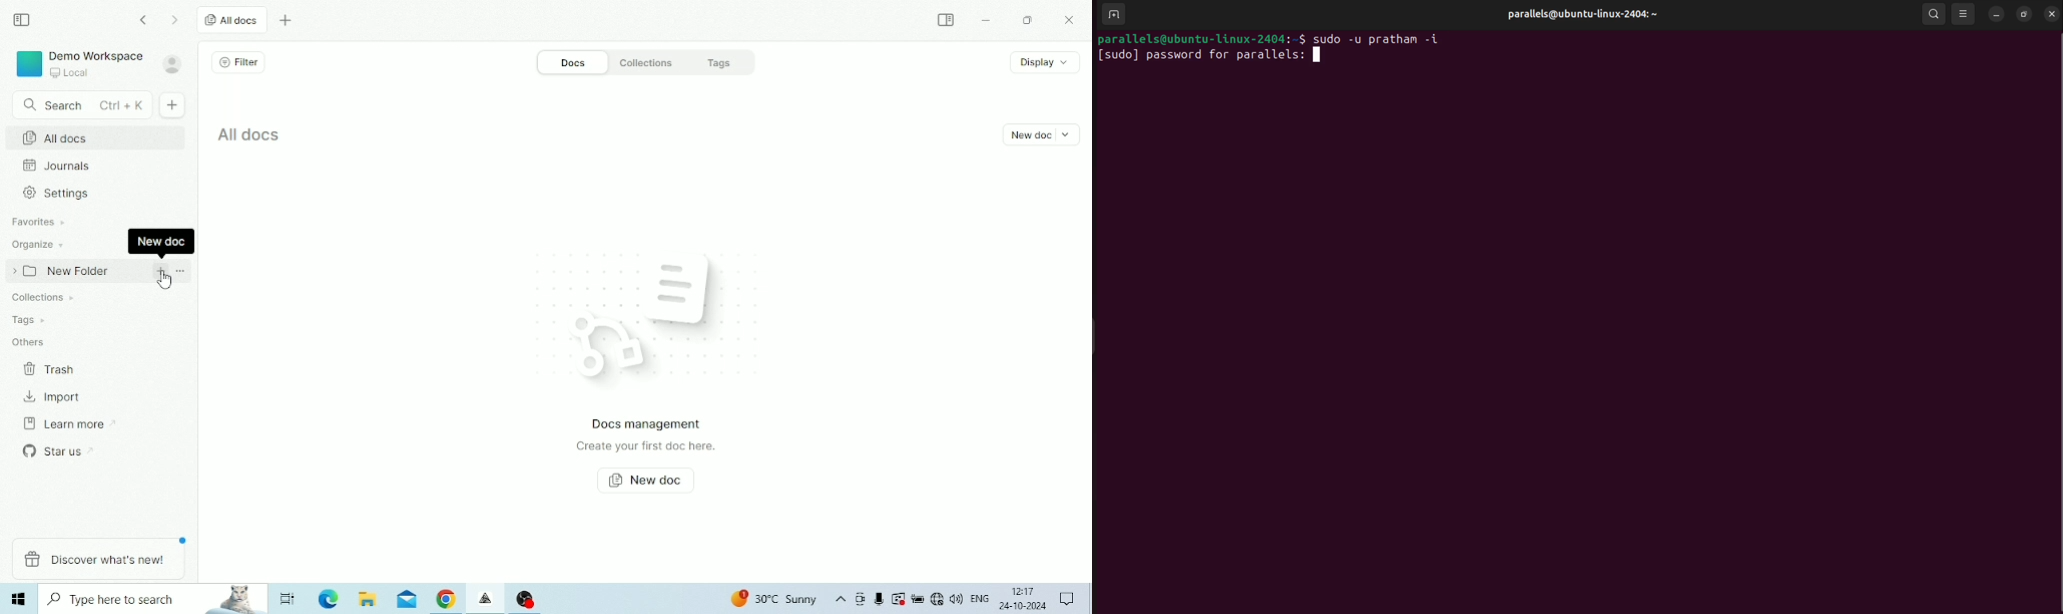 Image resolution: width=2072 pixels, height=616 pixels. I want to click on Favourites, so click(40, 222).